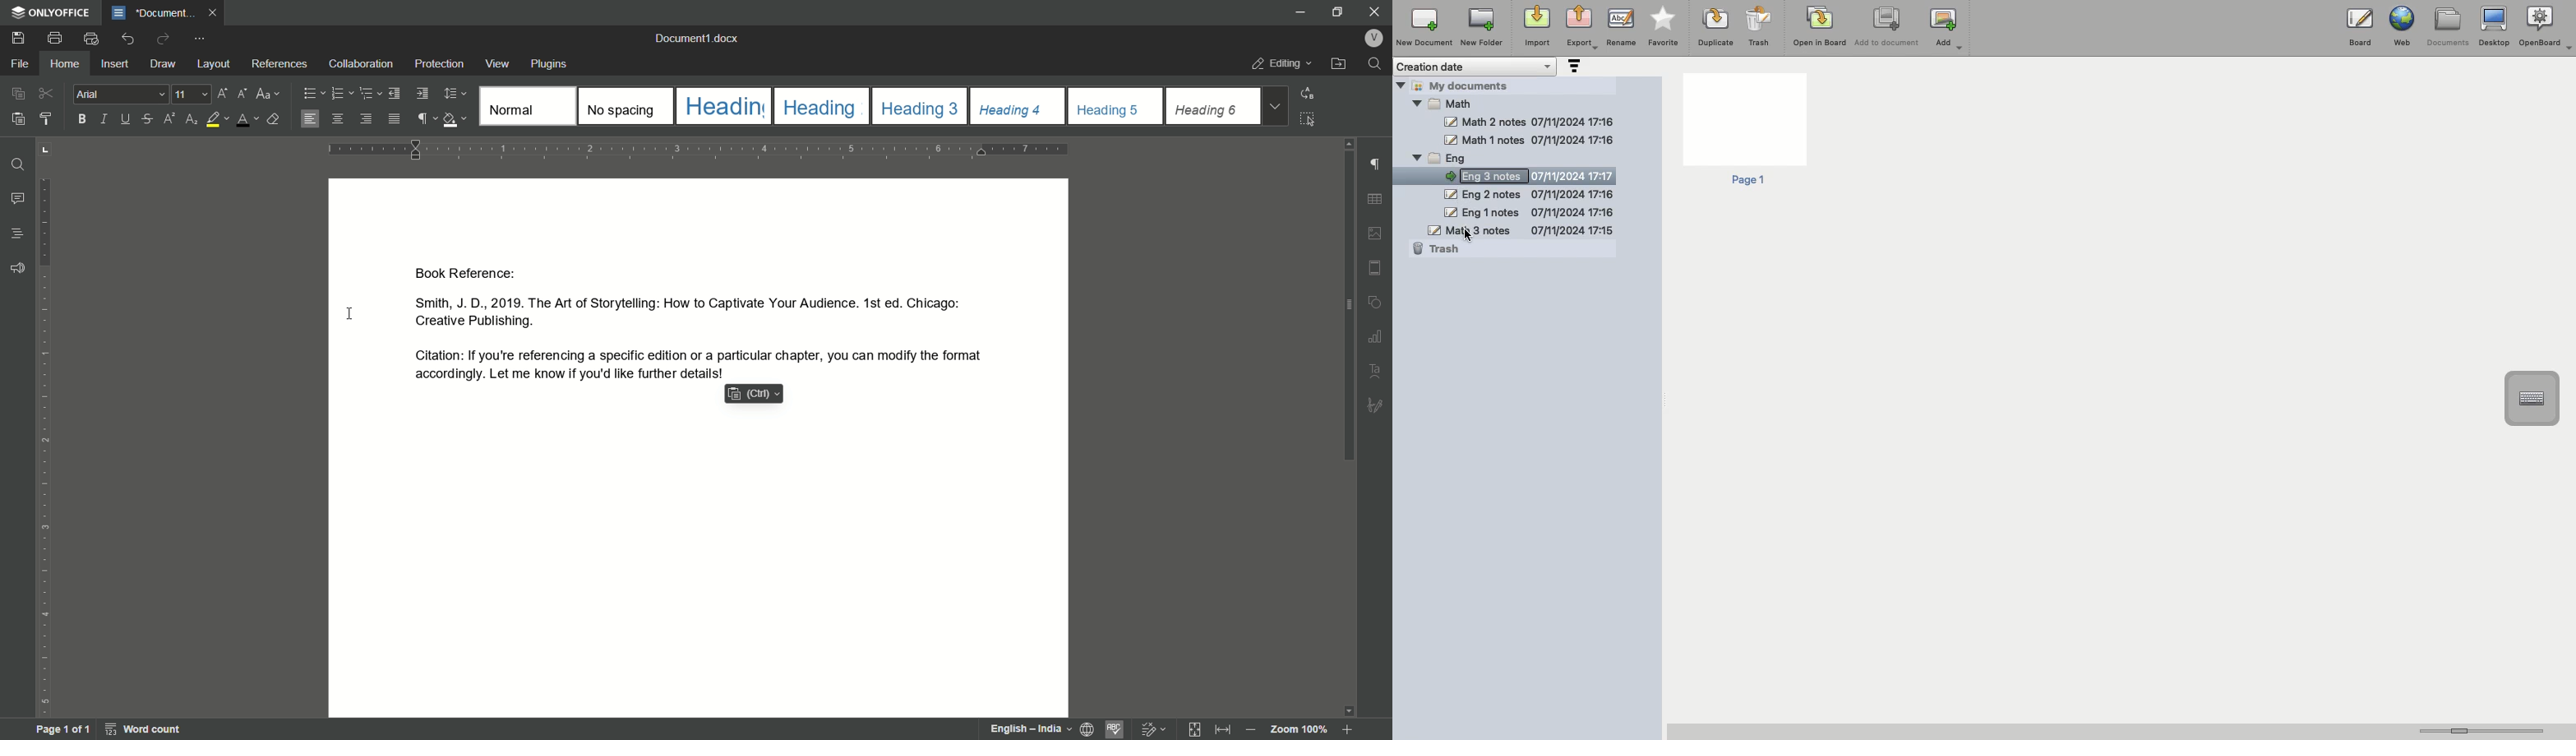 The image size is (2576, 756). Describe the element at coordinates (164, 64) in the screenshot. I see `draw` at that location.